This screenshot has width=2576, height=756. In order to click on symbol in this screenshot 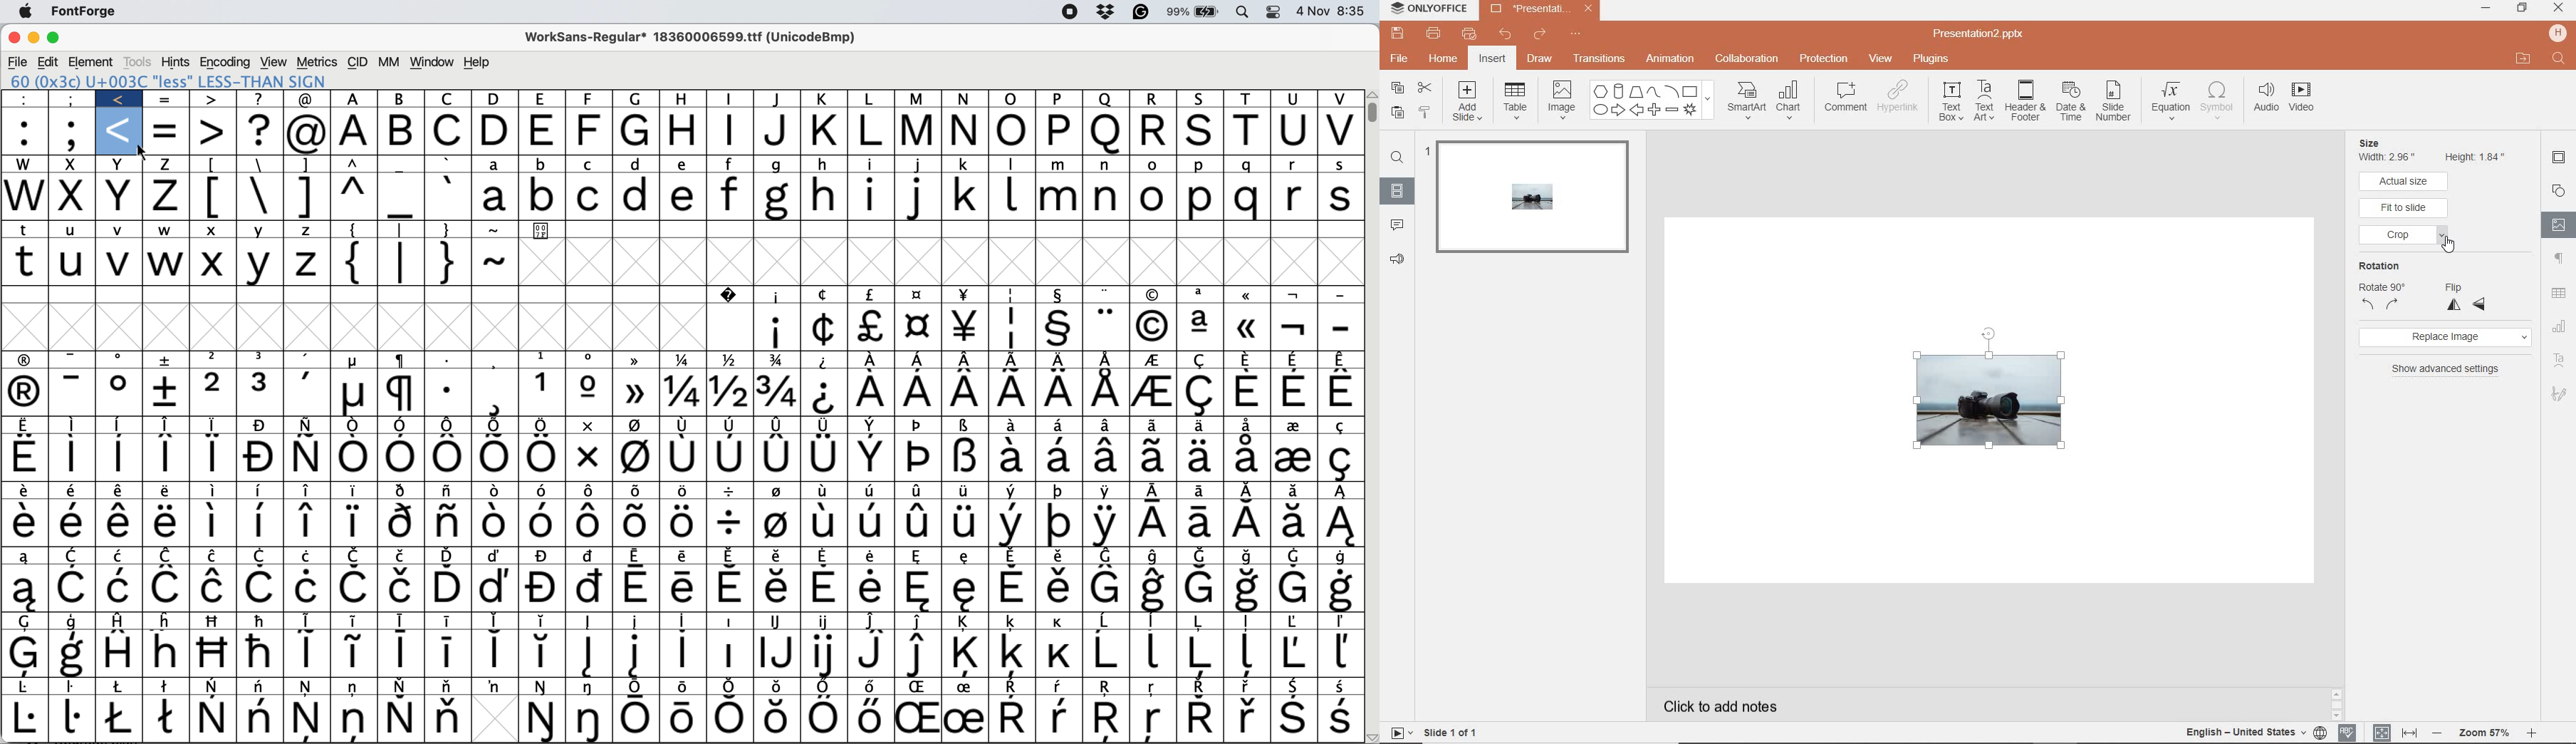, I will do `click(826, 588)`.